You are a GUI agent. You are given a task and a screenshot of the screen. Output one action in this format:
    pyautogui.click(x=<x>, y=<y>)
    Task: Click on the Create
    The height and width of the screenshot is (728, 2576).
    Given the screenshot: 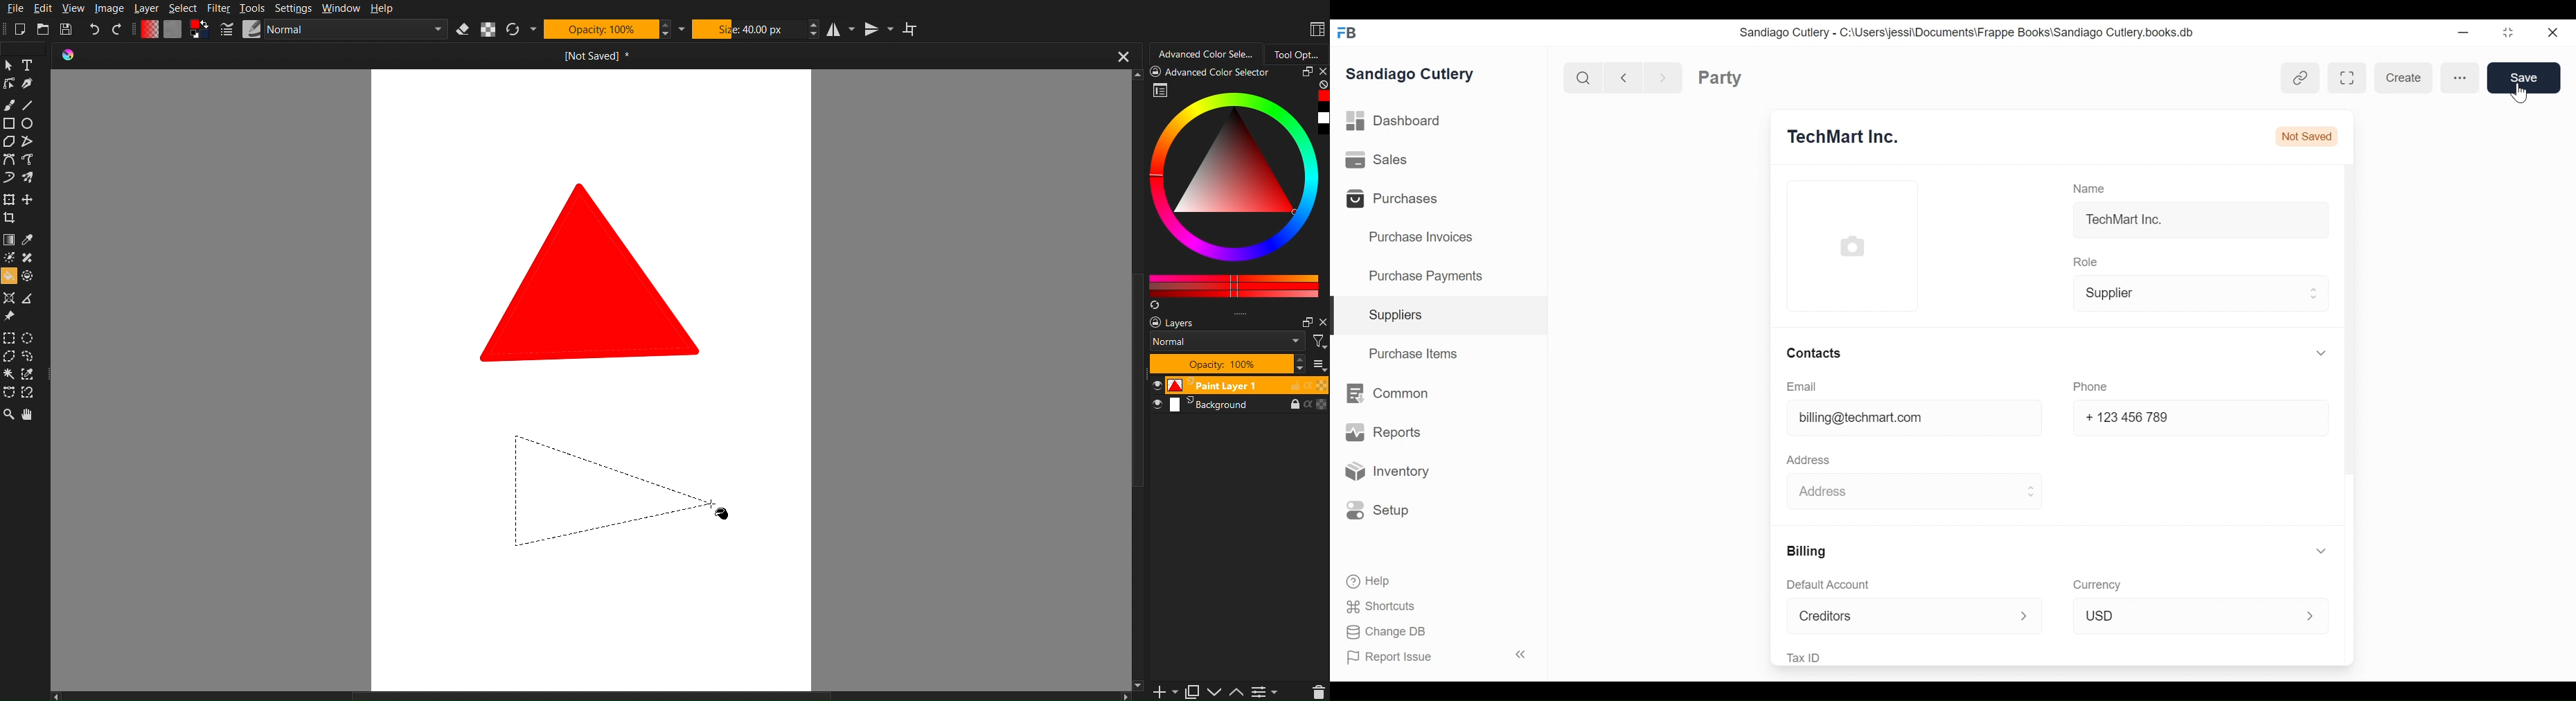 What is the action you would take?
    pyautogui.click(x=2401, y=78)
    